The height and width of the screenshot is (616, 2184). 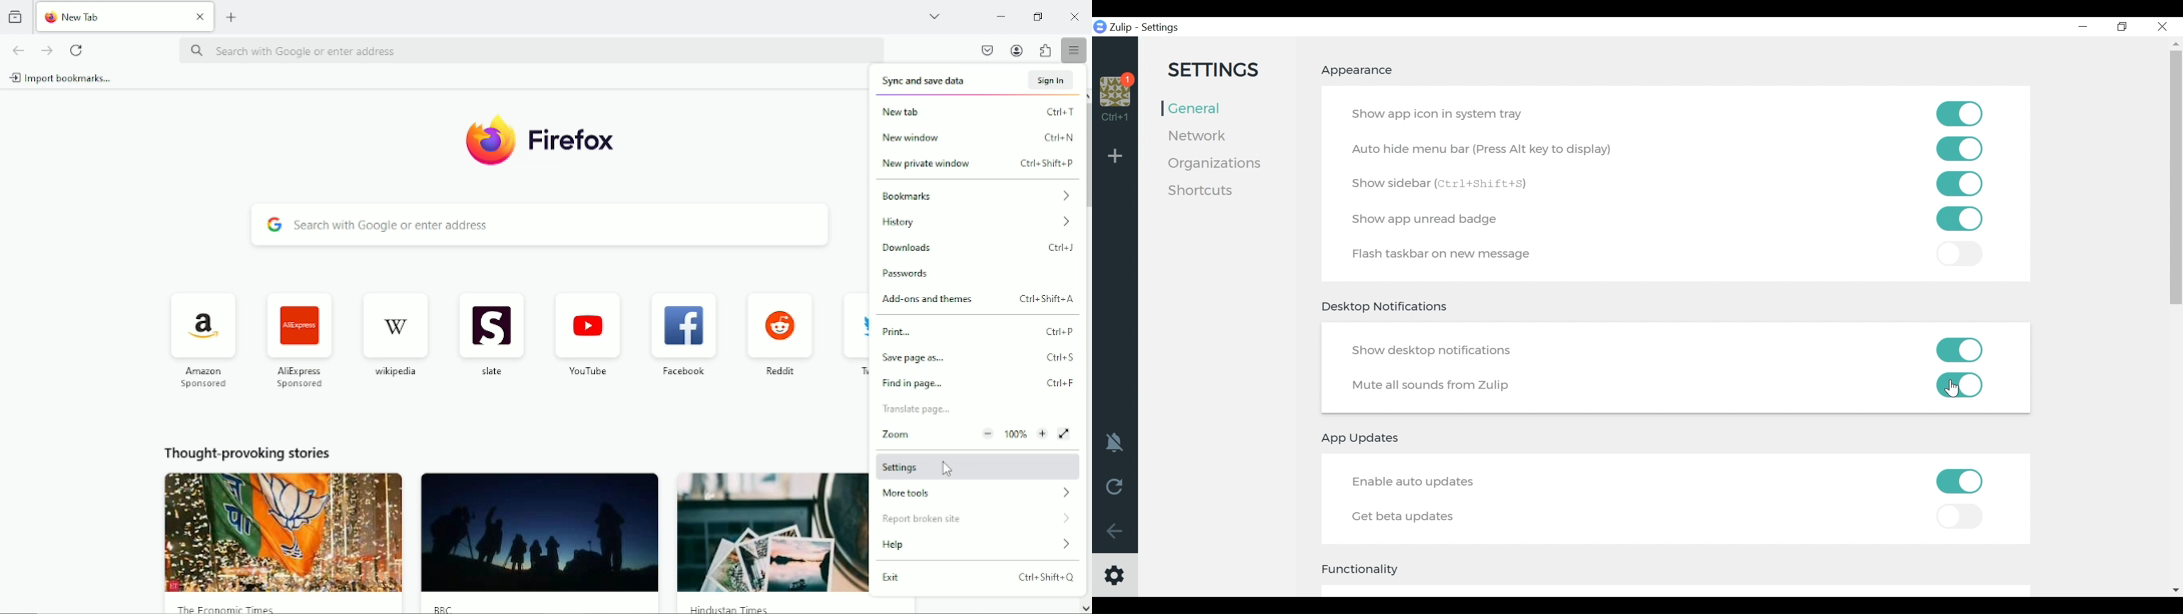 I want to click on sign in, so click(x=1053, y=80).